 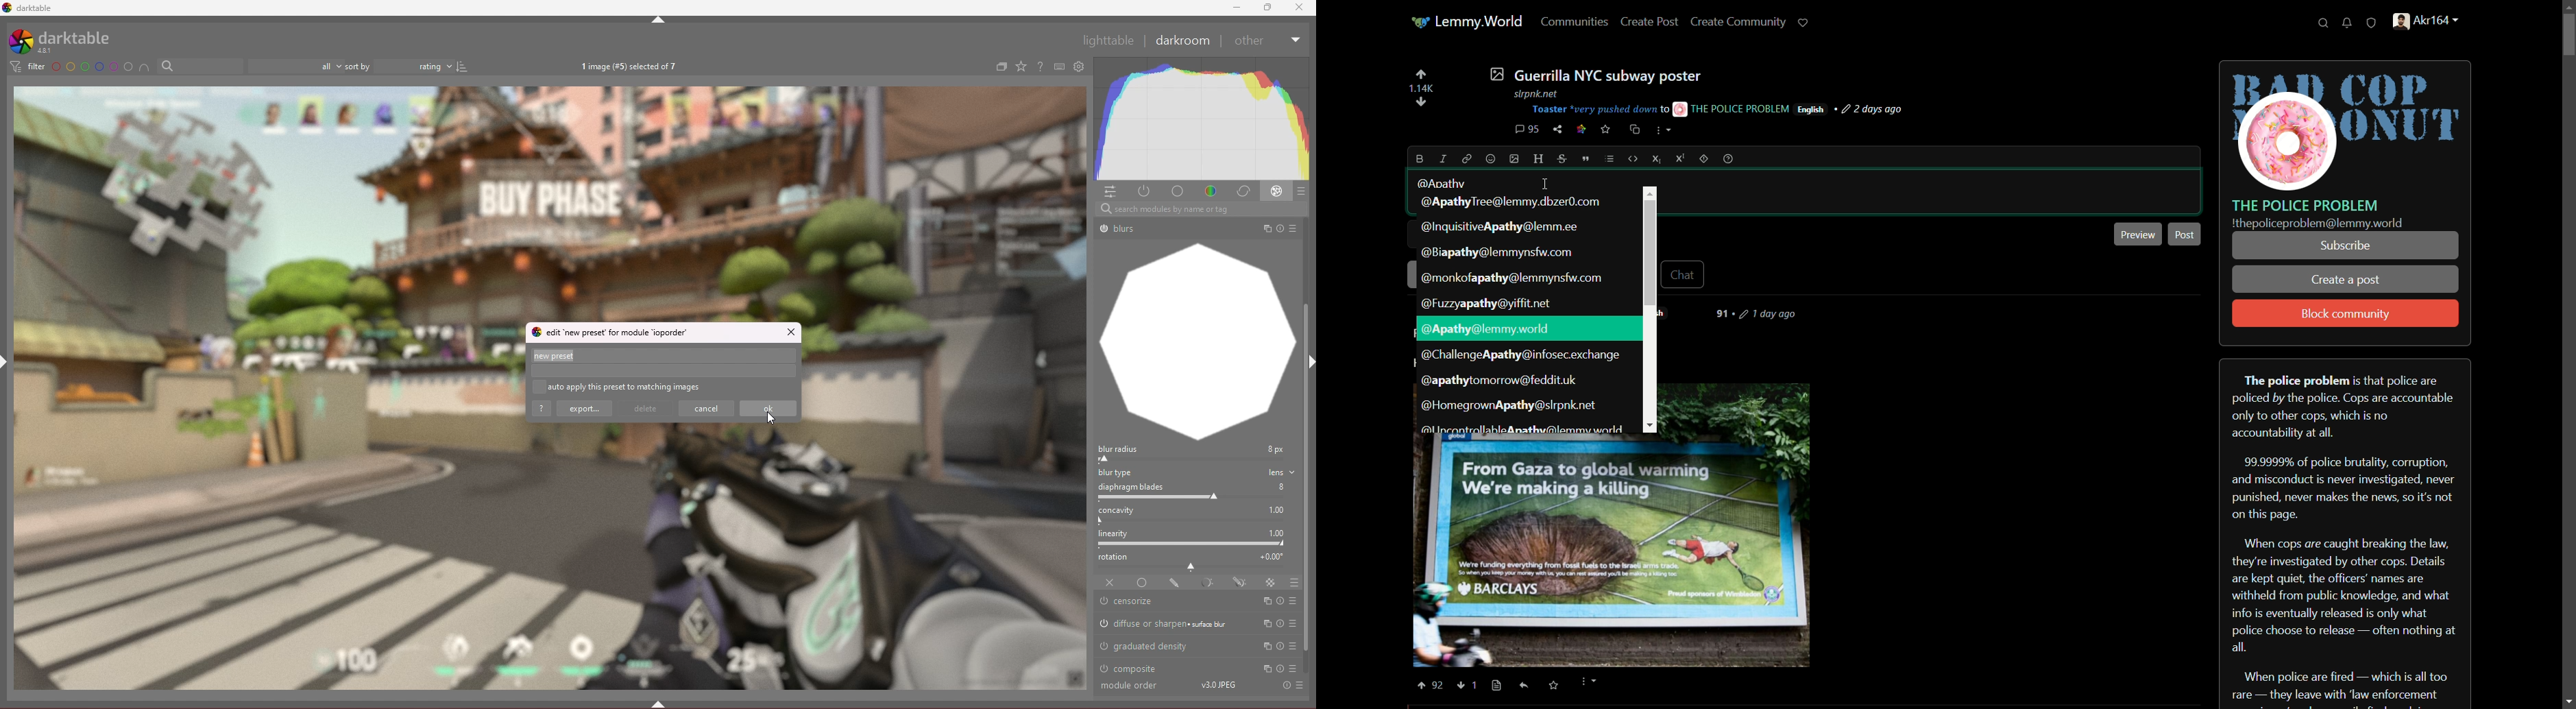 What do you see at coordinates (1132, 668) in the screenshot?
I see `composite` at bounding box center [1132, 668].